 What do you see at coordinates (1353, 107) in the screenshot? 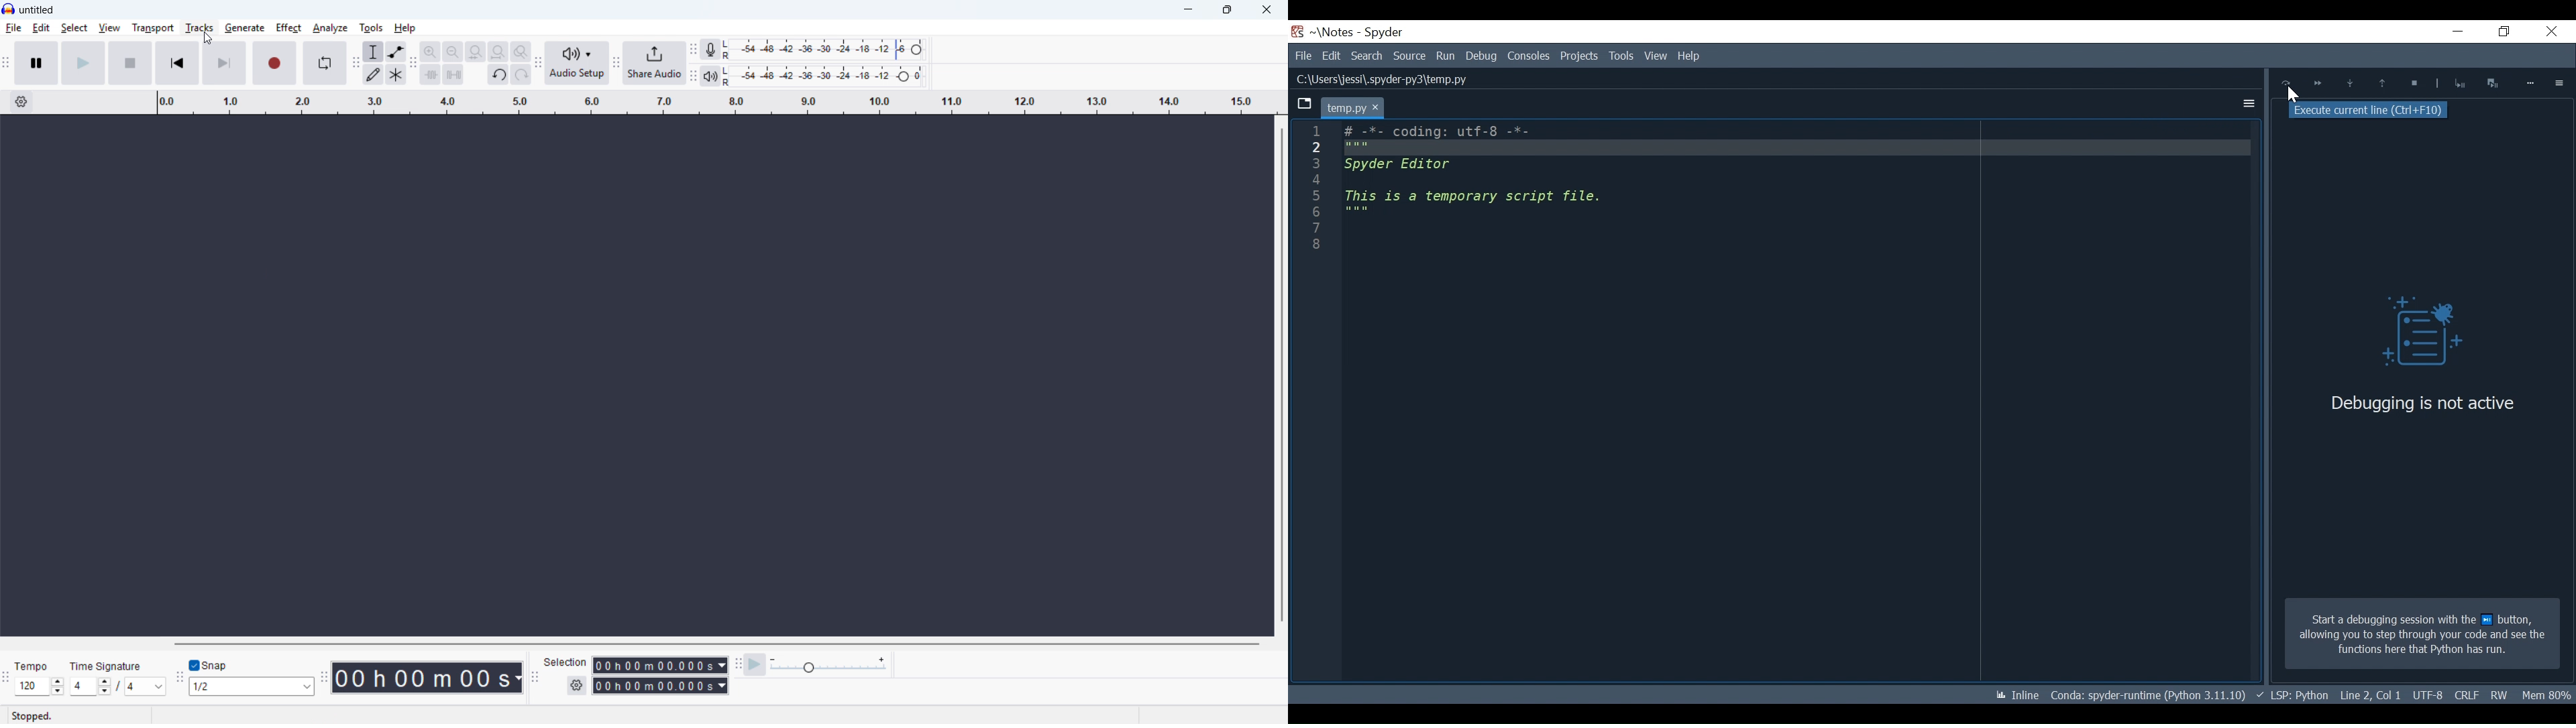
I see `Current tab` at bounding box center [1353, 107].